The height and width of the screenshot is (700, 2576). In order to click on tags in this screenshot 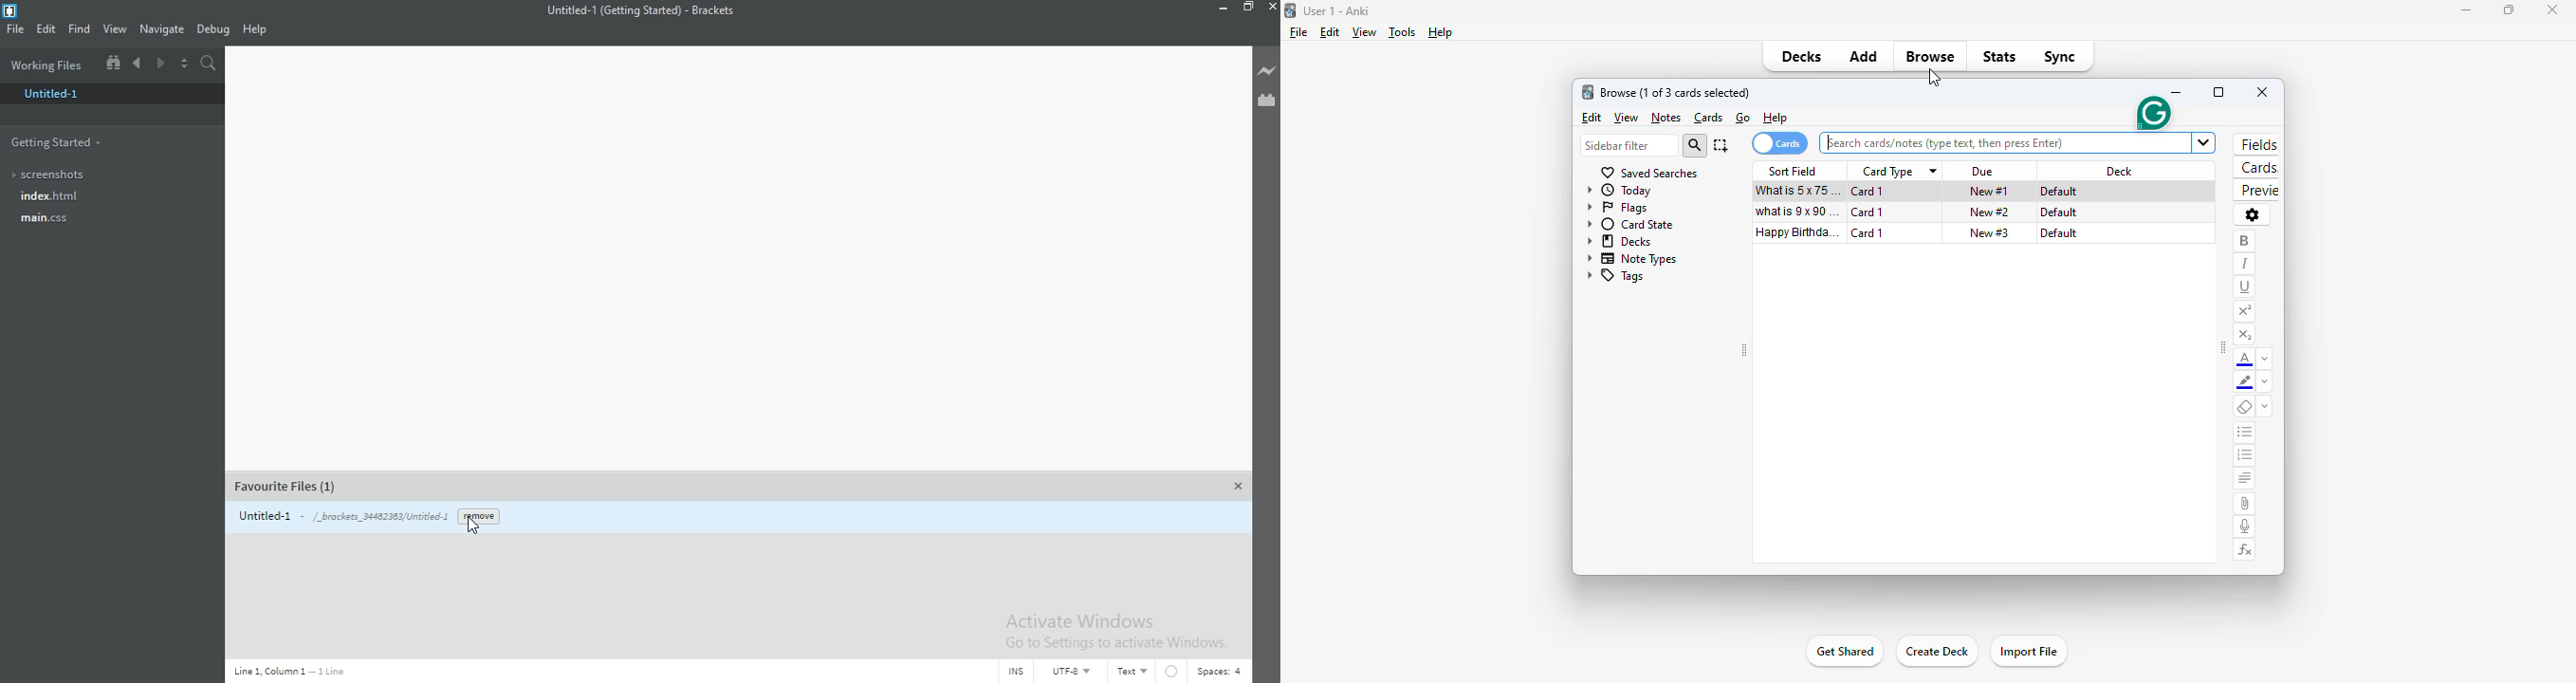, I will do `click(1616, 276)`.